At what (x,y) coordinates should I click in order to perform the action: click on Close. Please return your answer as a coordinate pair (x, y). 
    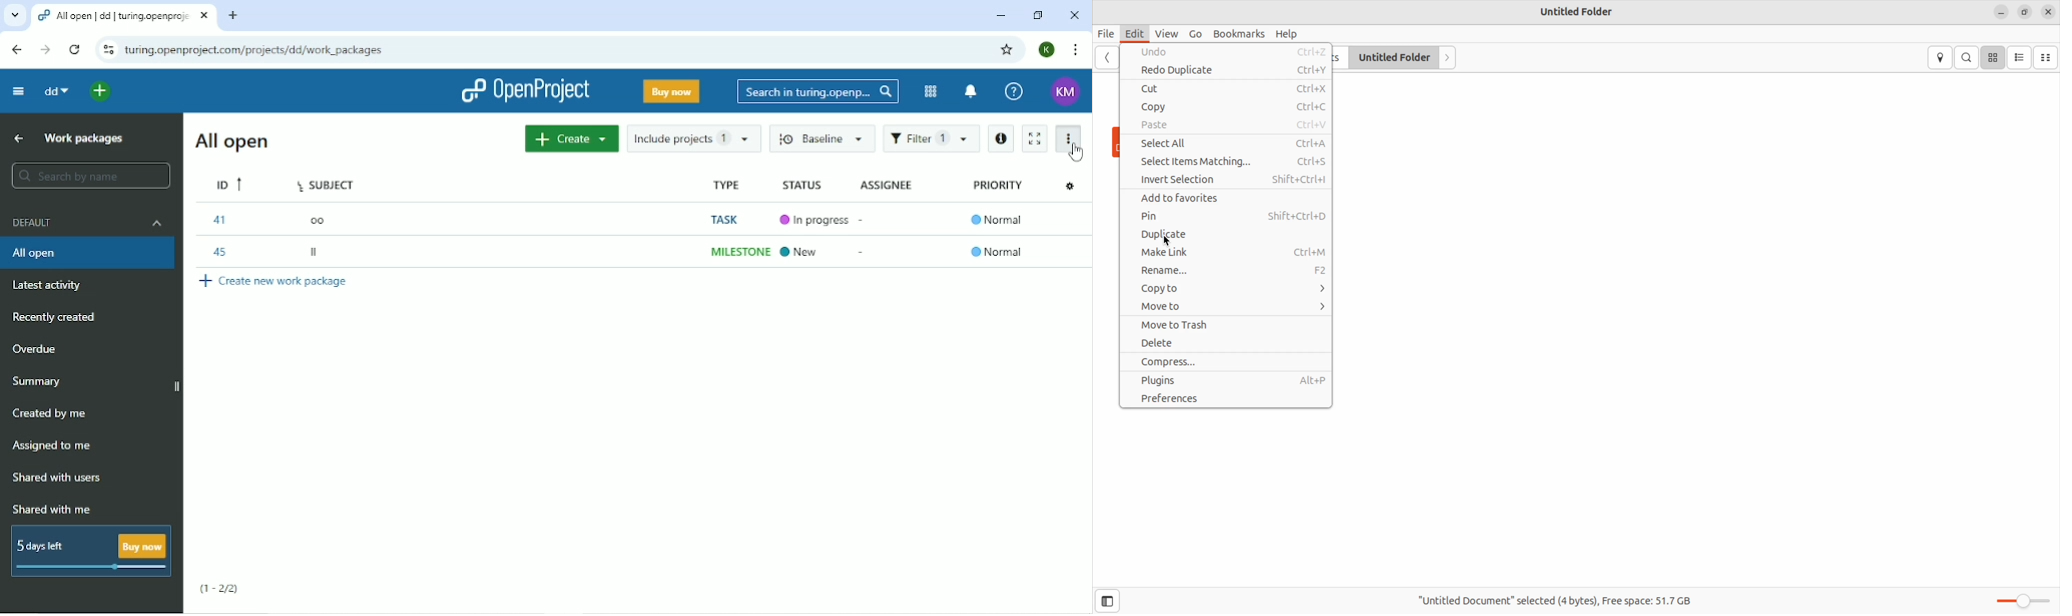
    Looking at the image, I should click on (1076, 15).